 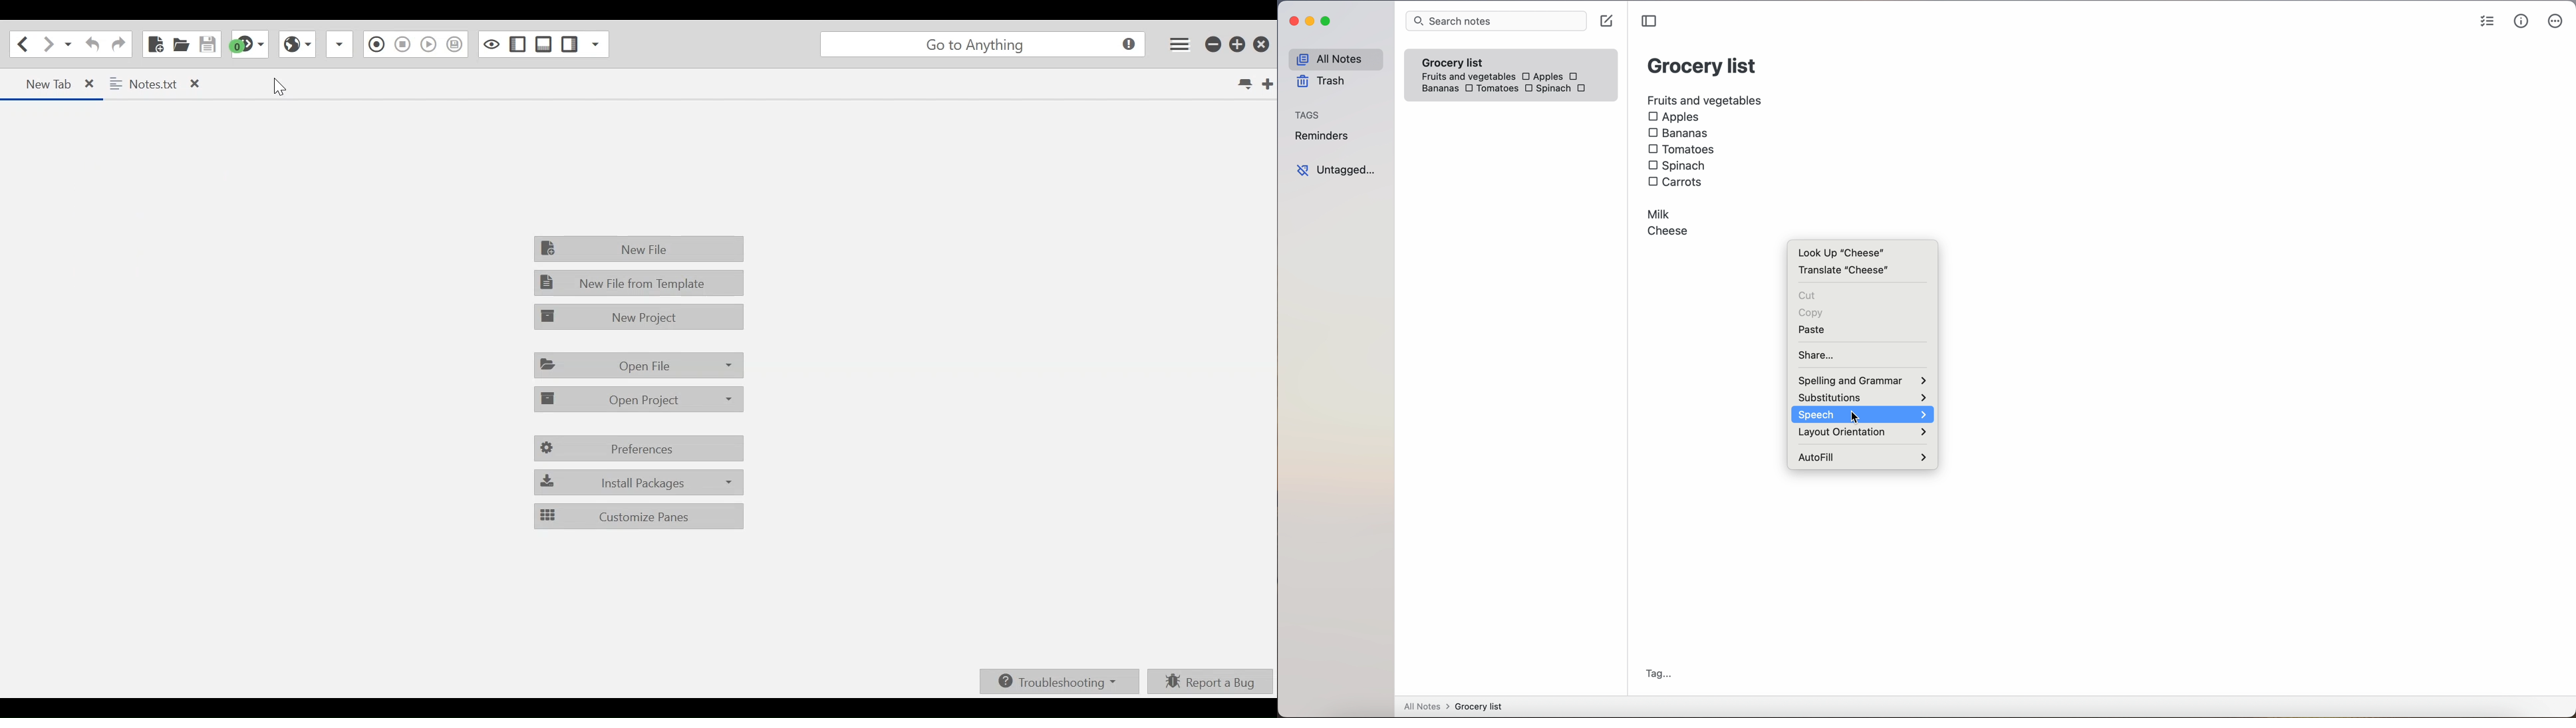 I want to click on Recent Location, so click(x=67, y=44).